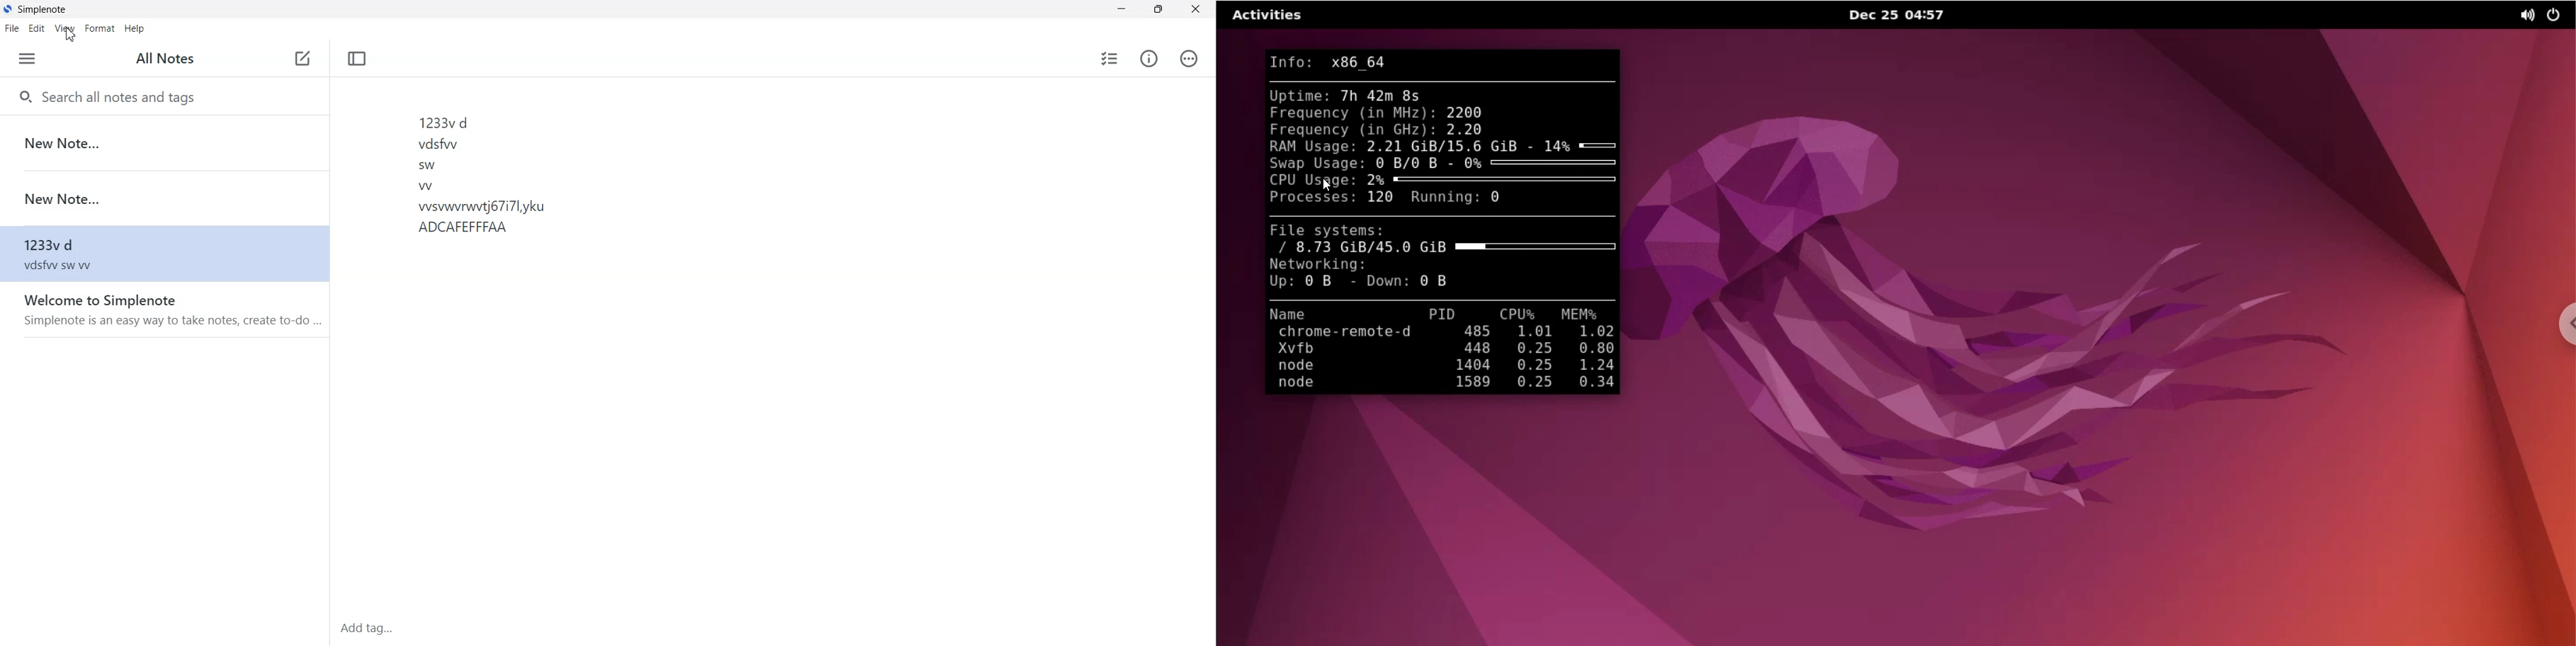 Image resolution: width=2576 pixels, height=672 pixels. Describe the element at coordinates (162, 199) in the screenshot. I see `New Note ` at that location.